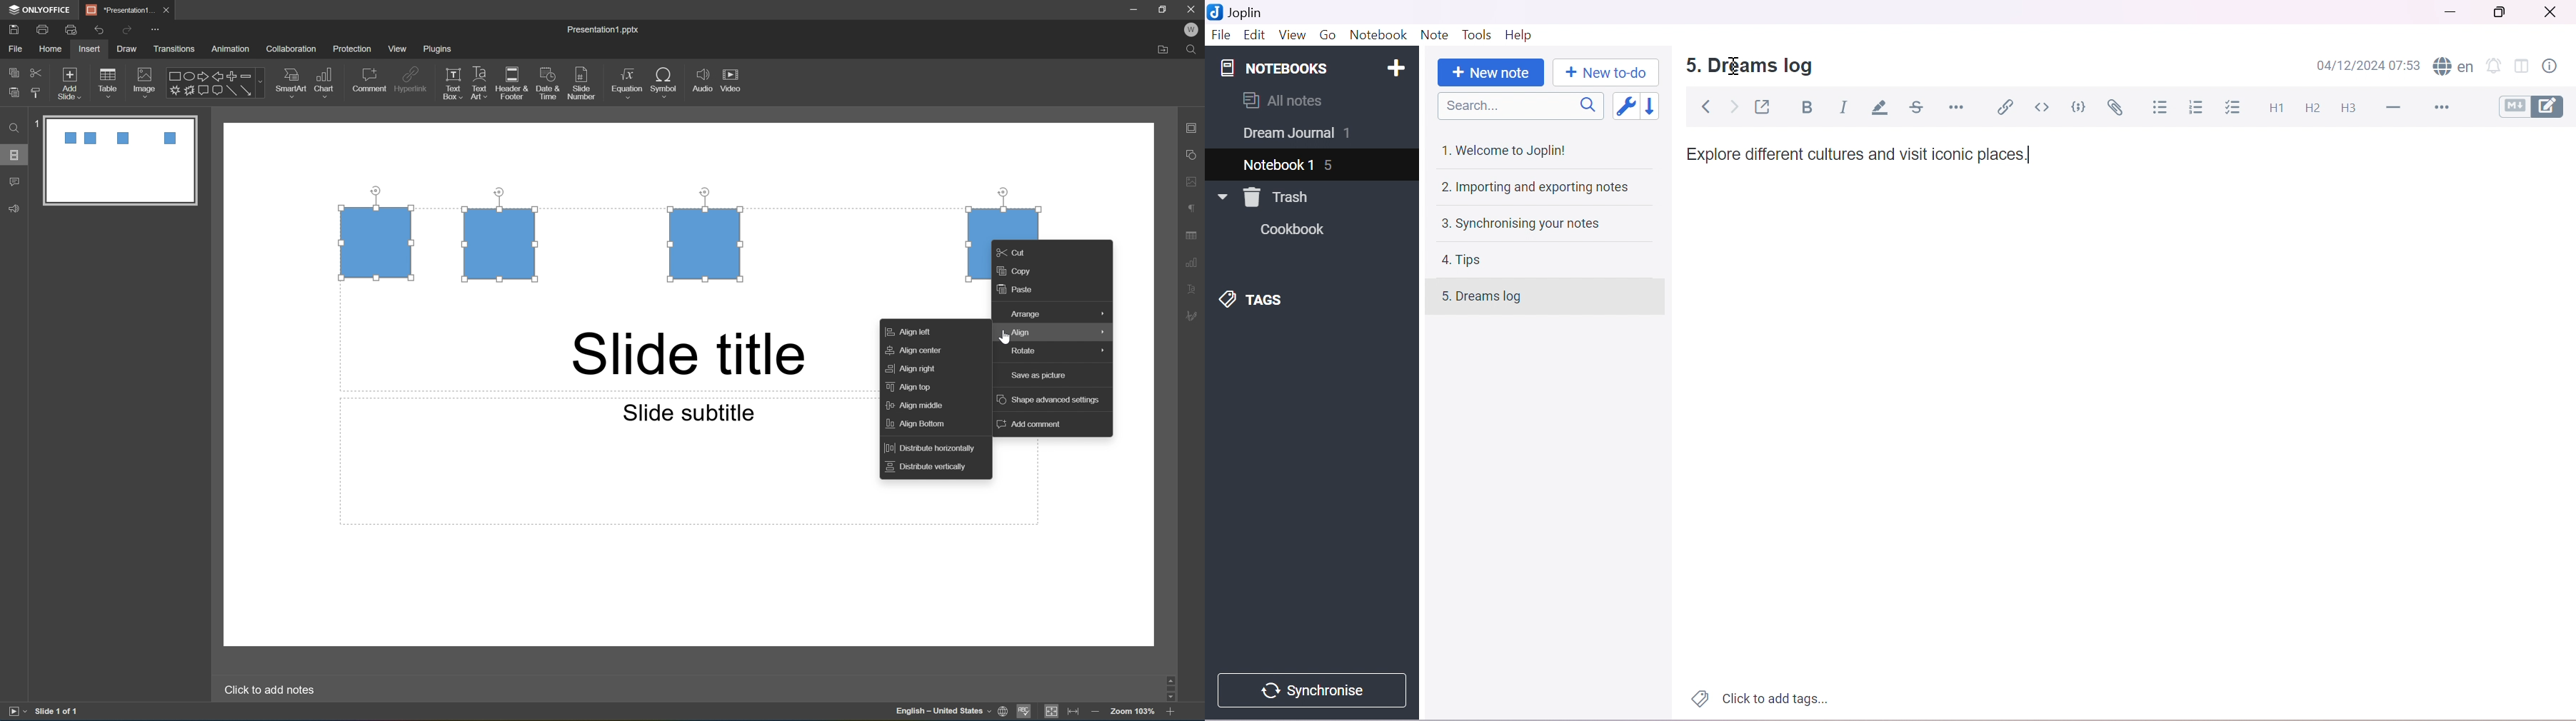  What do you see at coordinates (1193, 233) in the screenshot?
I see `table settings` at bounding box center [1193, 233].